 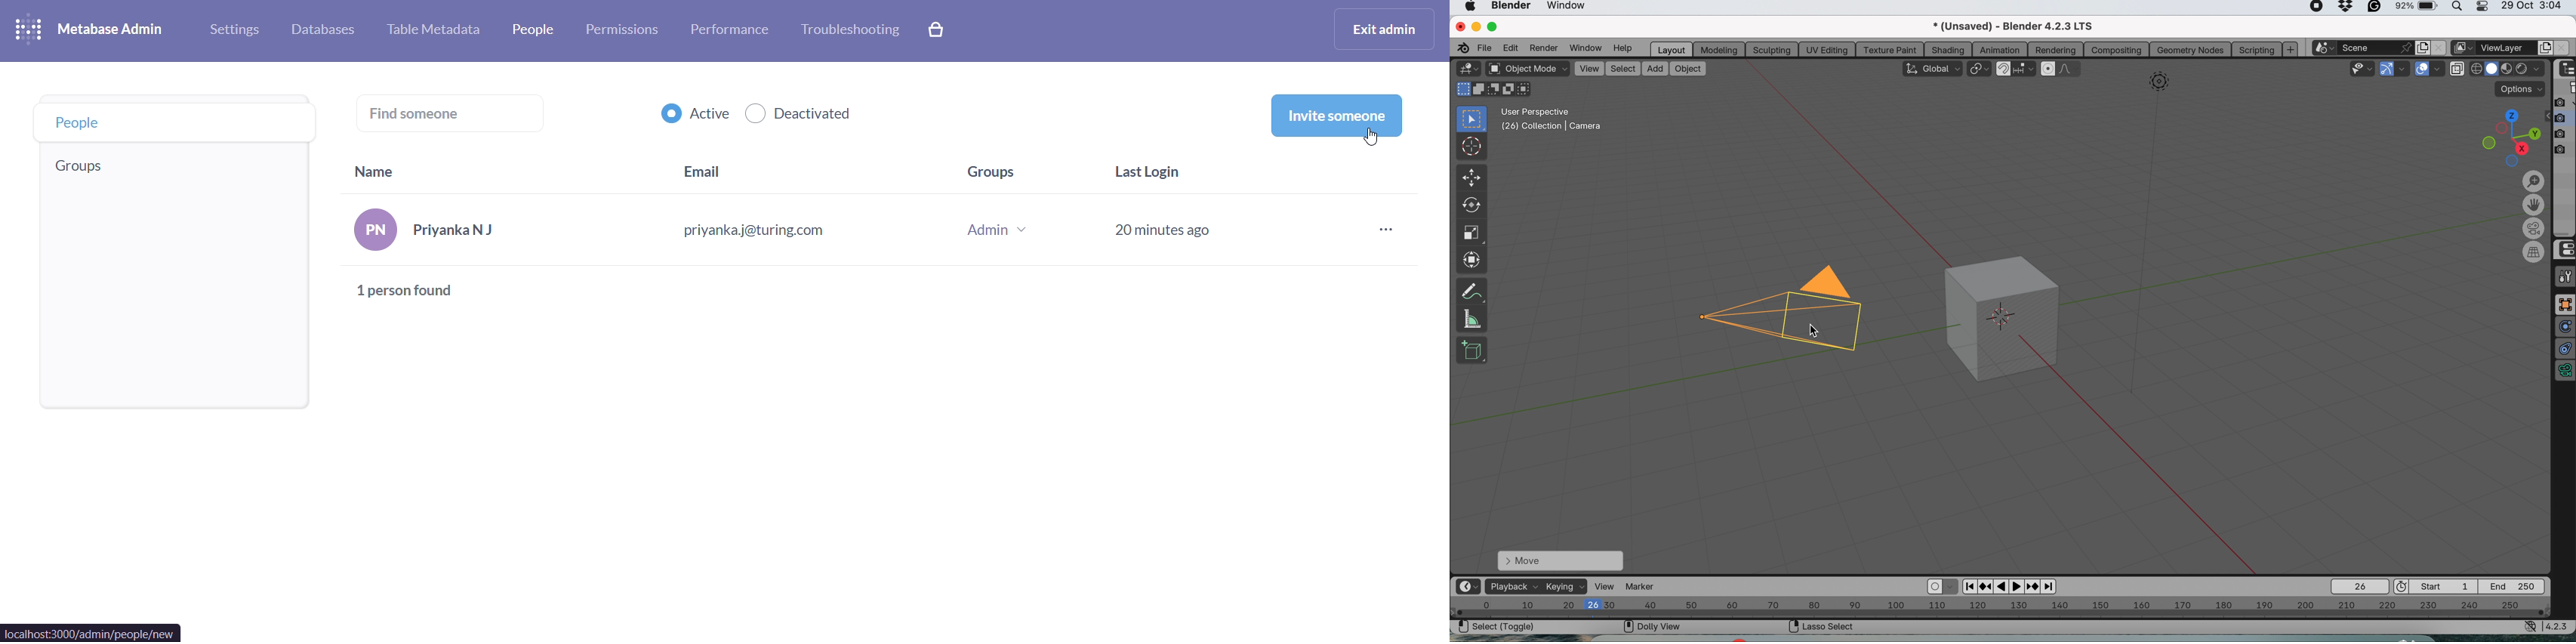 What do you see at coordinates (788, 229) in the screenshot?
I see ` PriyankaNJ priyanka j@turing.com Admin v 20 minutes ago` at bounding box center [788, 229].